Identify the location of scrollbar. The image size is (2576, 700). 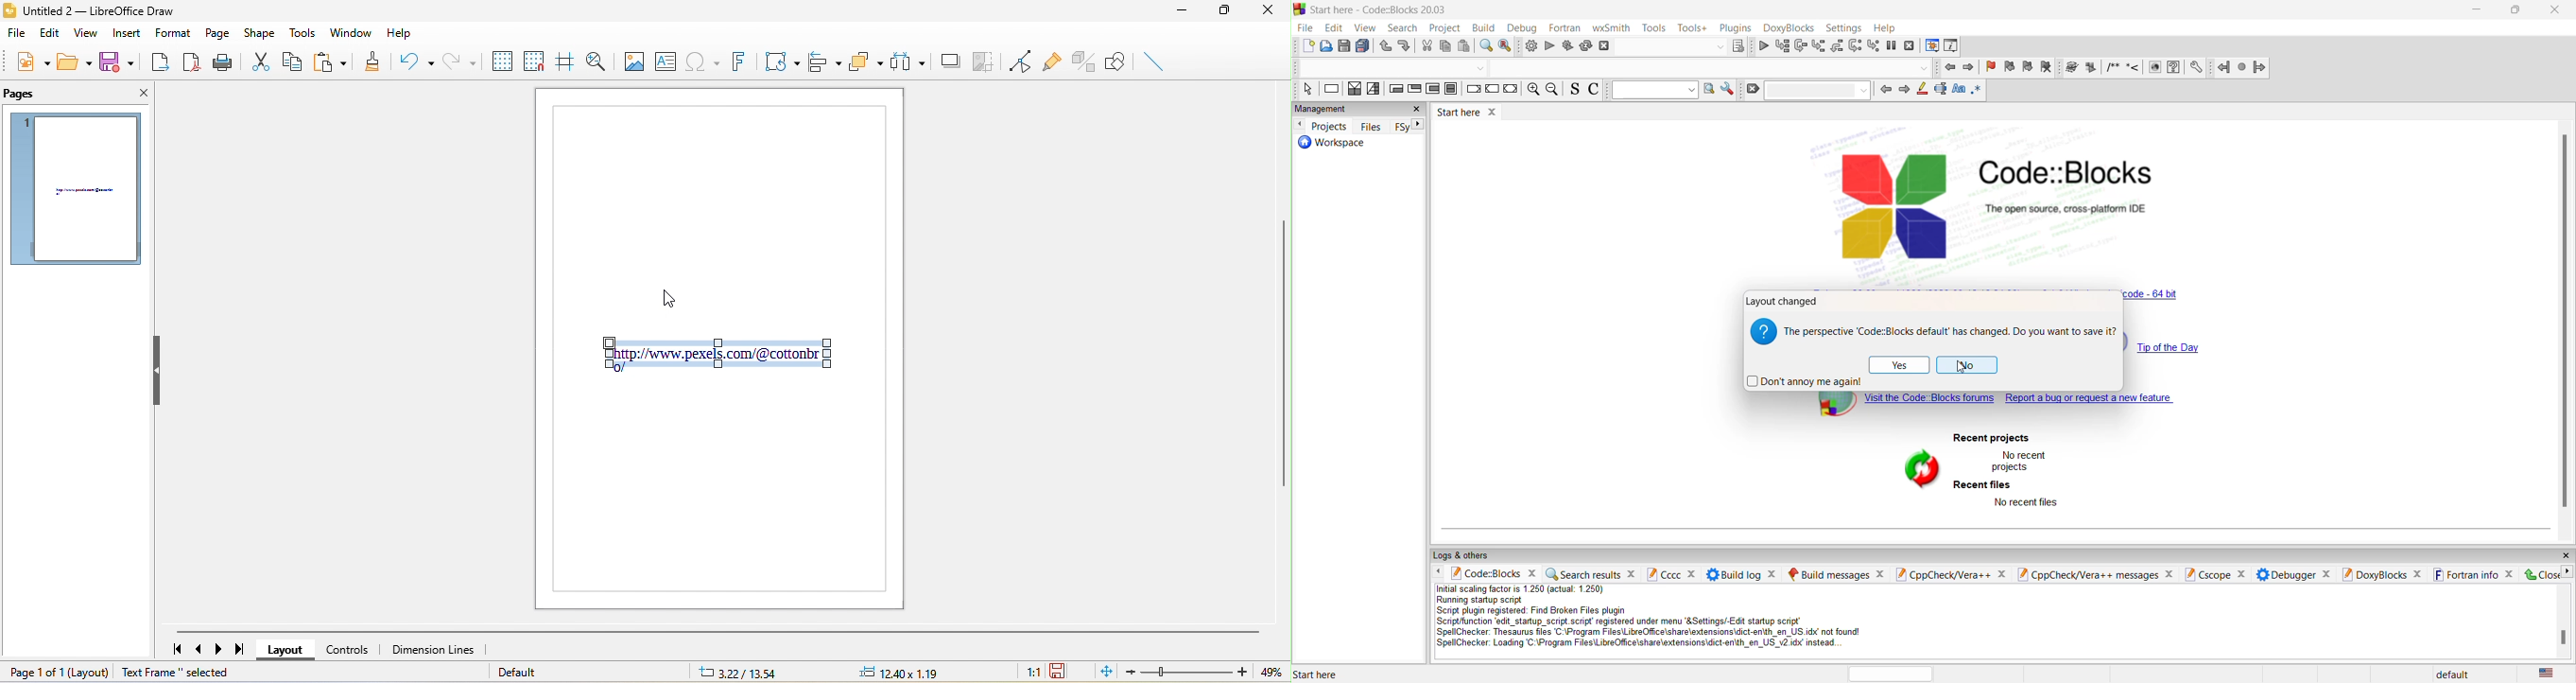
(2561, 639).